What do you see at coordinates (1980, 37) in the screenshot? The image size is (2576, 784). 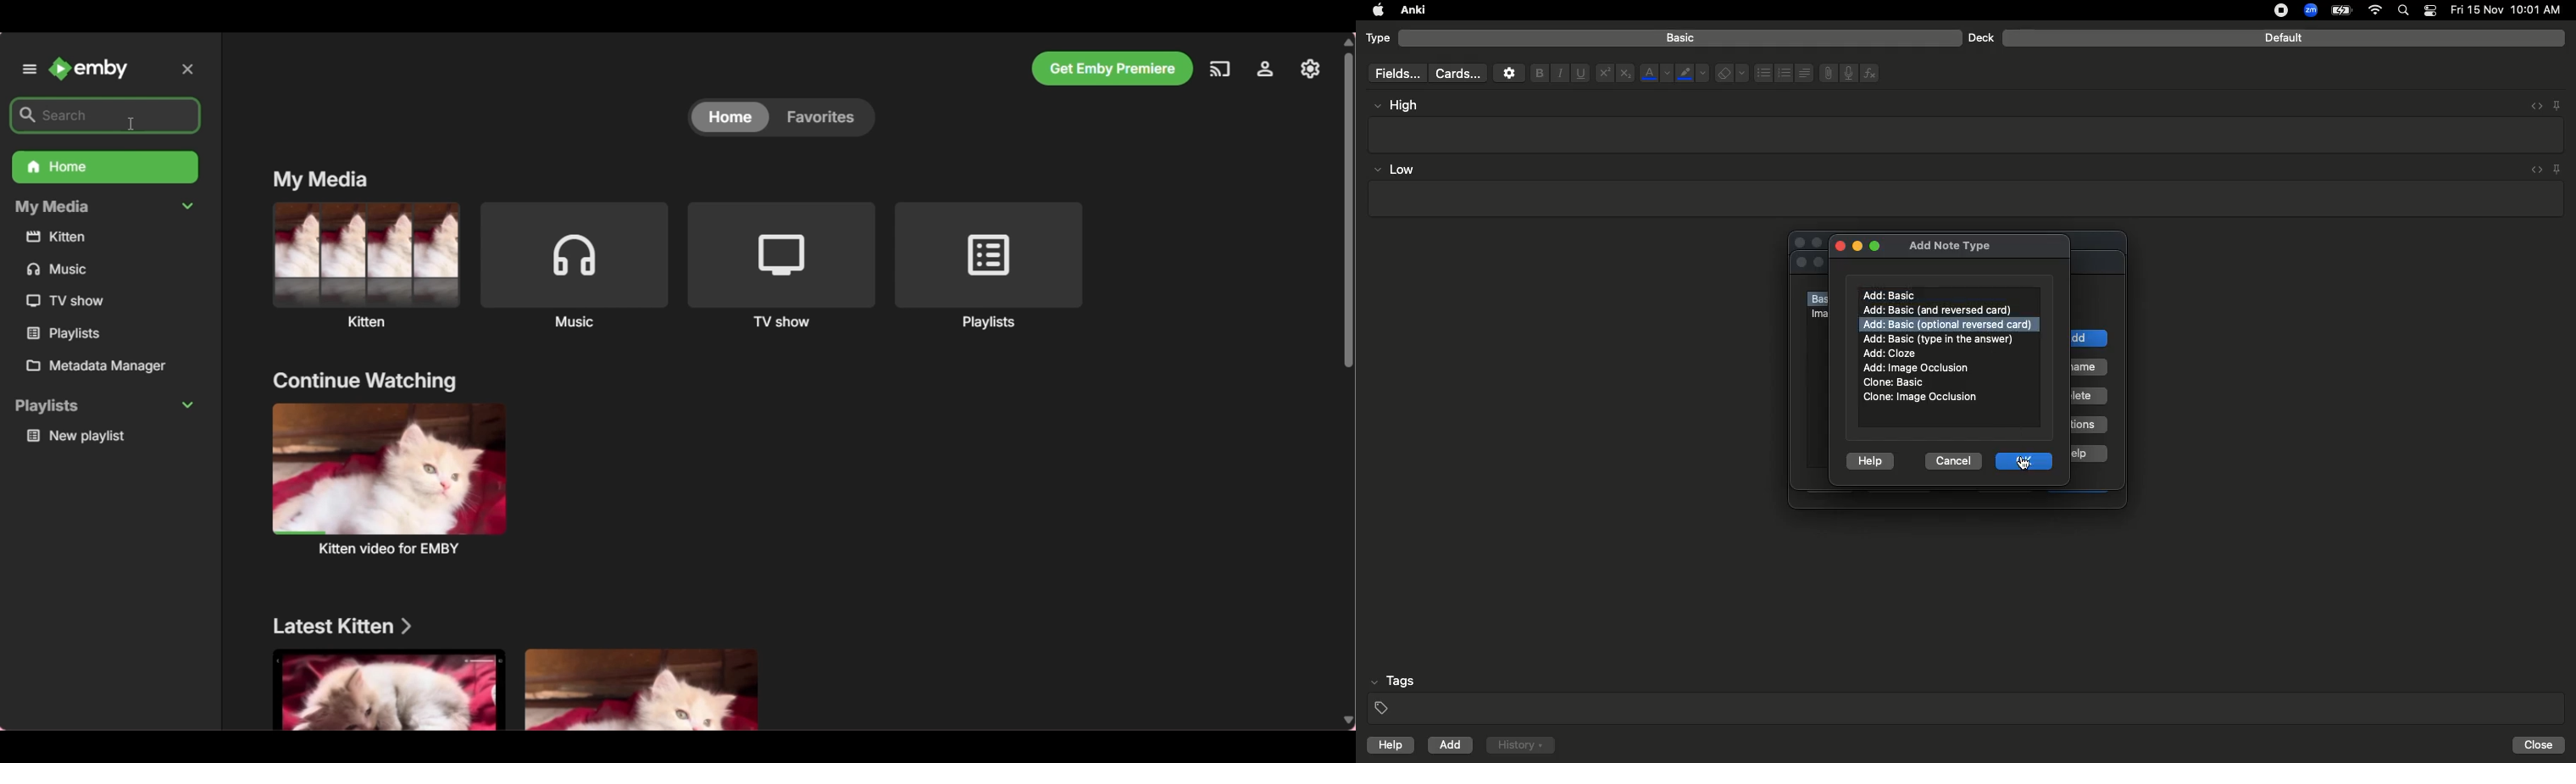 I see `Deck` at bounding box center [1980, 37].